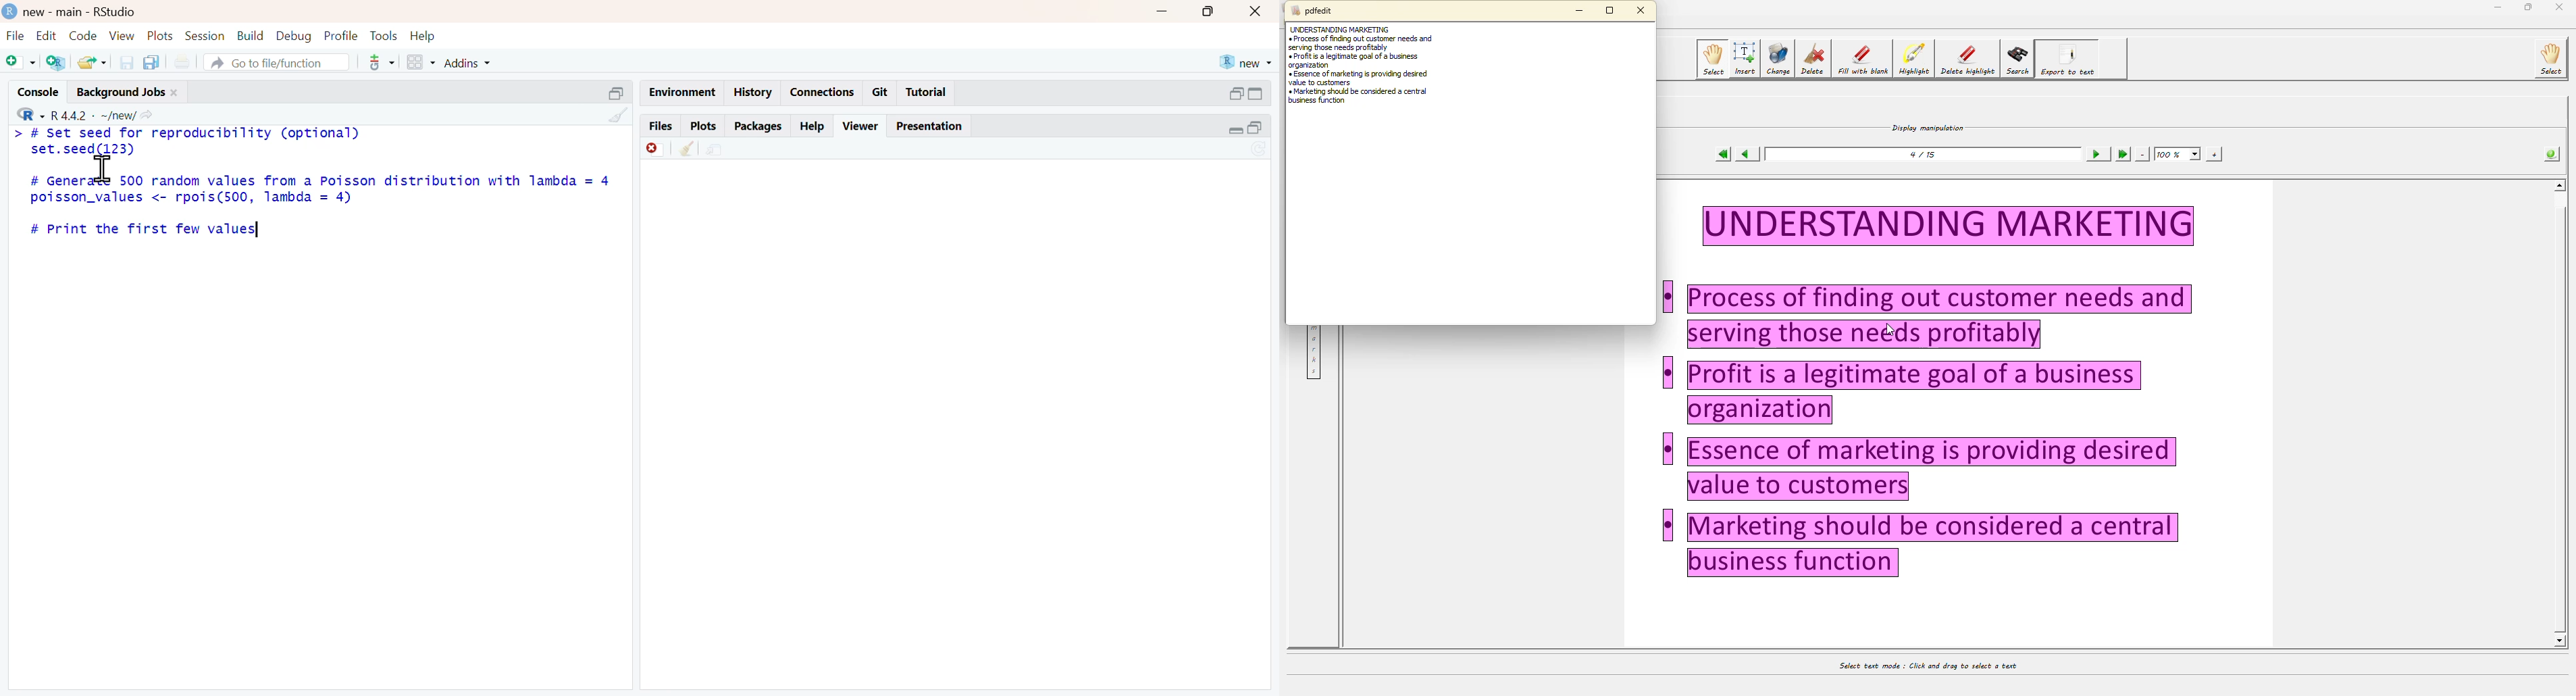 This screenshot has height=700, width=2576. Describe the element at coordinates (823, 92) in the screenshot. I see `connections` at that location.